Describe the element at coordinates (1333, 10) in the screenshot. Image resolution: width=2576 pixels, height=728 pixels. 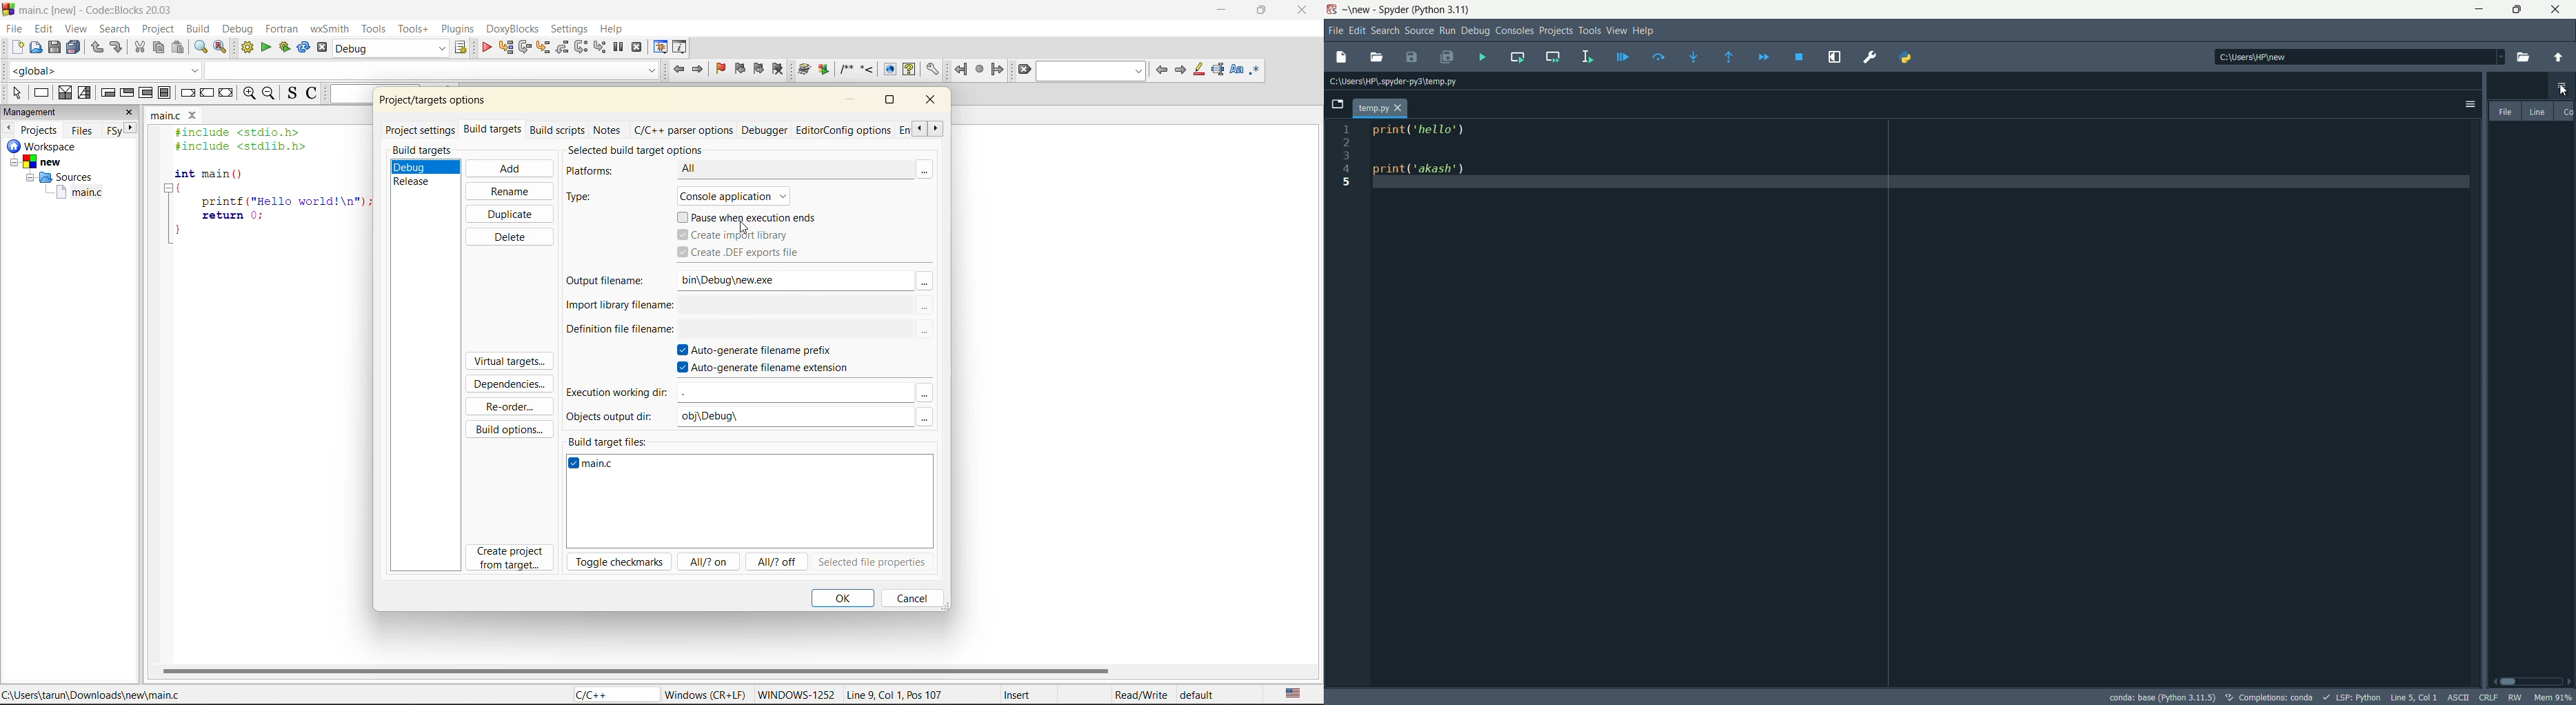
I see `app icon` at that location.